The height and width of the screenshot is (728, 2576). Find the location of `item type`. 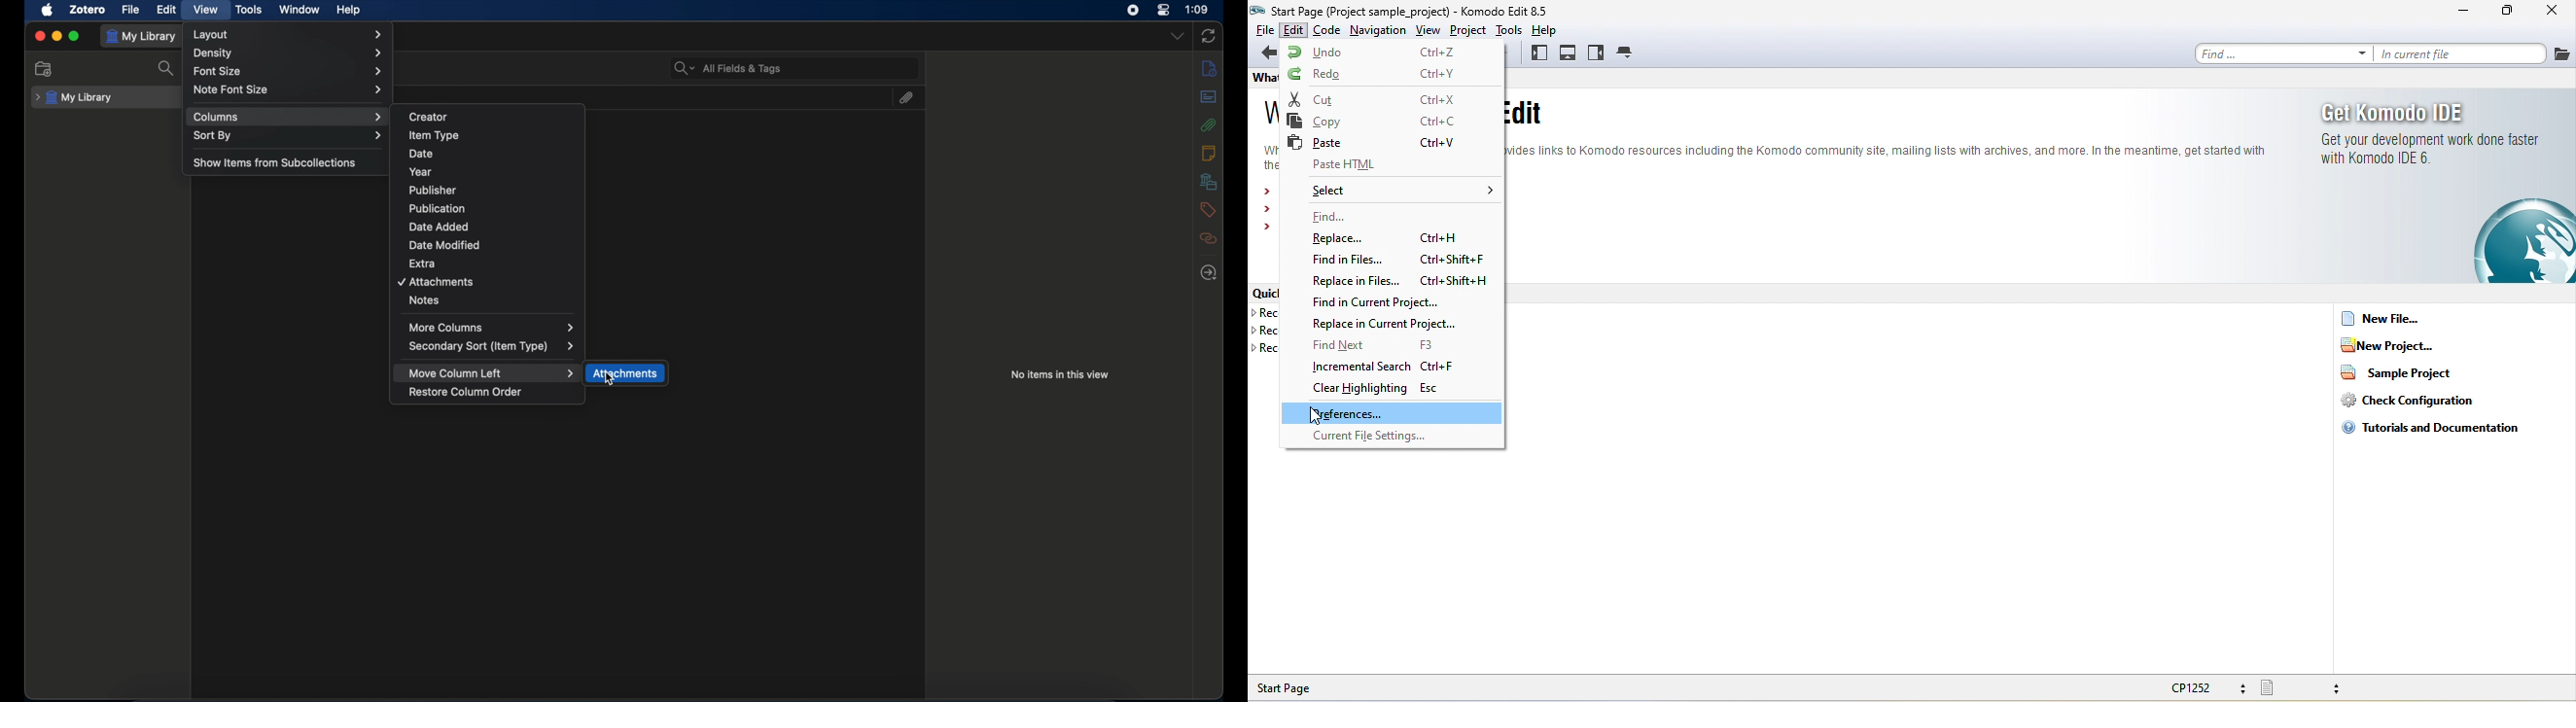

item type is located at coordinates (434, 135).